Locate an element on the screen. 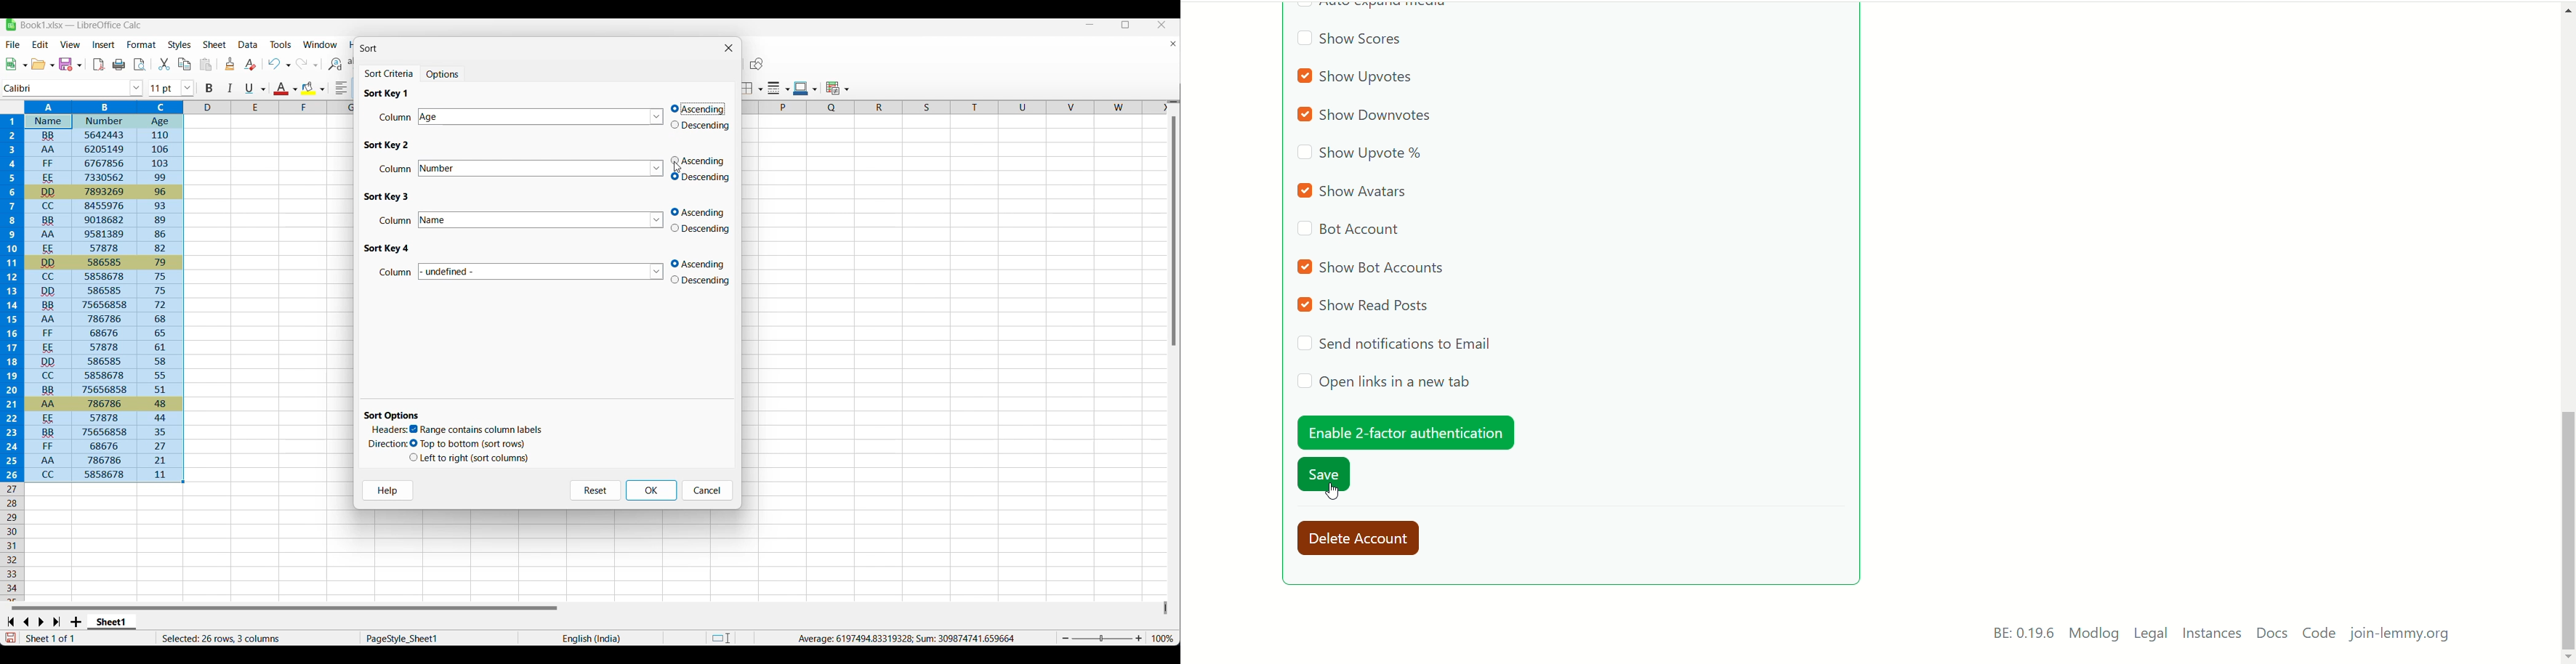 This screenshot has width=2576, height=672. Toggle print preview is located at coordinates (141, 65).